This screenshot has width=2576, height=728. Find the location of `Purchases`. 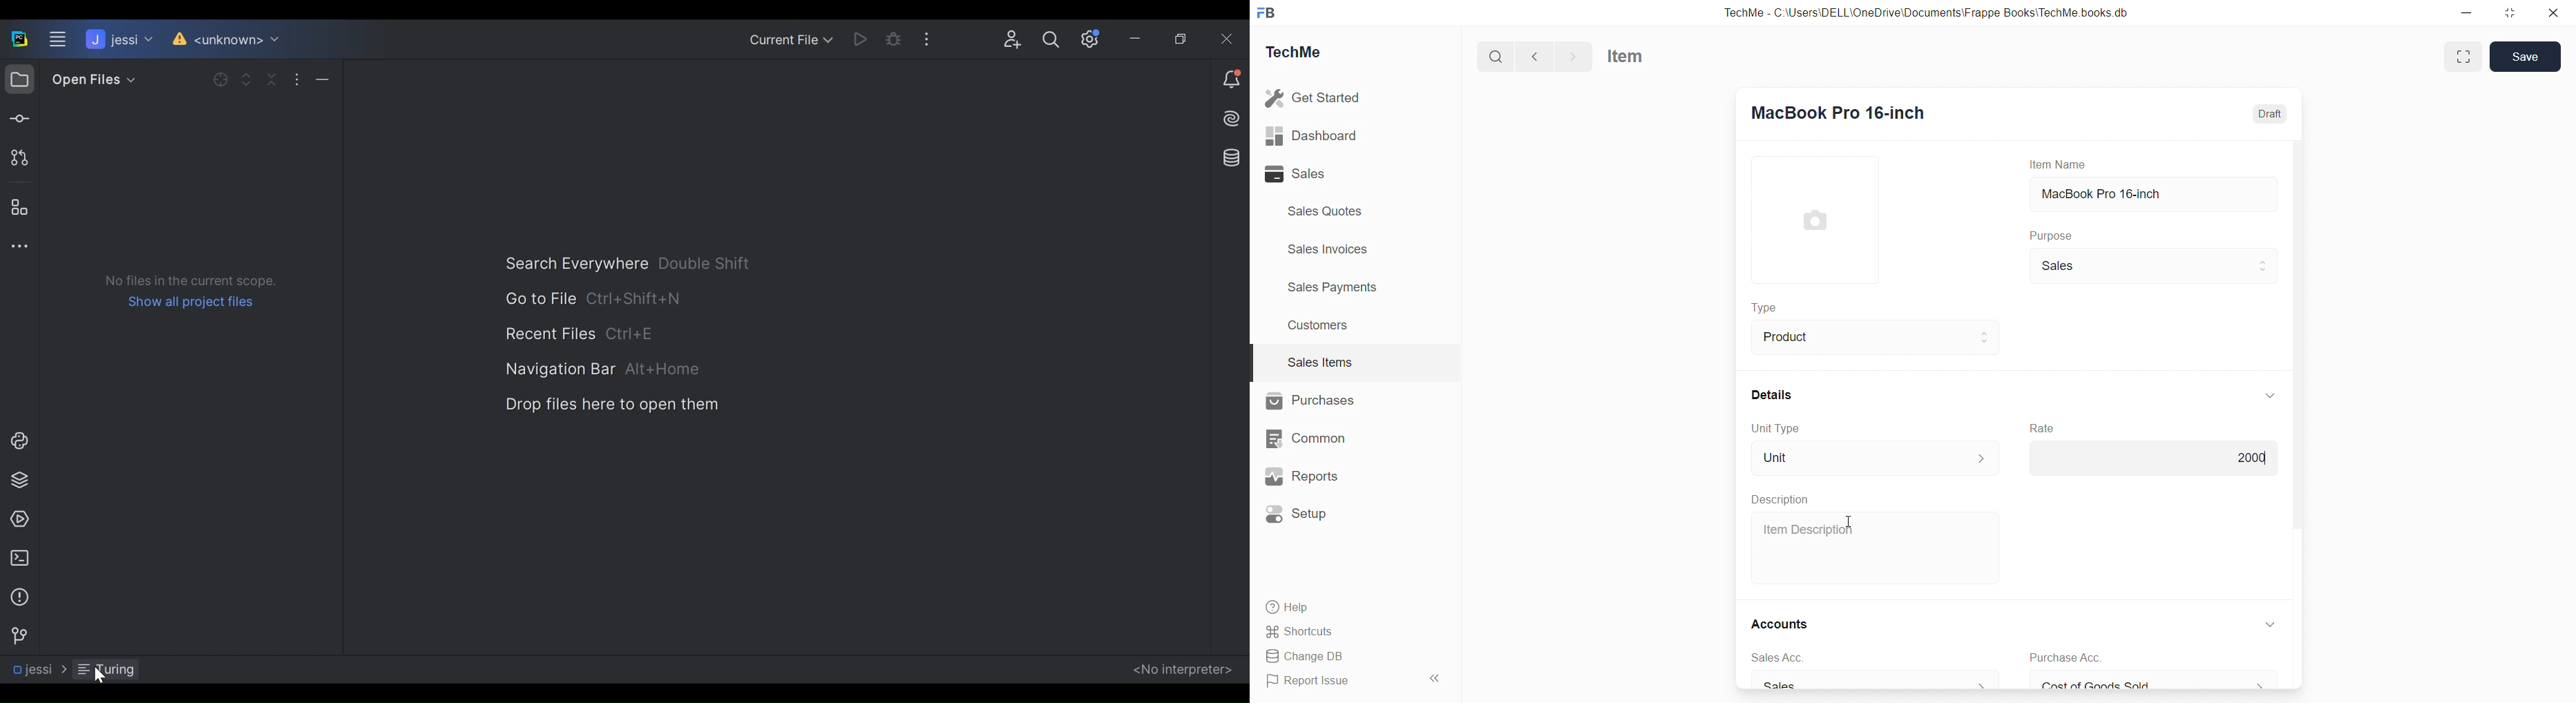

Purchases is located at coordinates (1311, 401).